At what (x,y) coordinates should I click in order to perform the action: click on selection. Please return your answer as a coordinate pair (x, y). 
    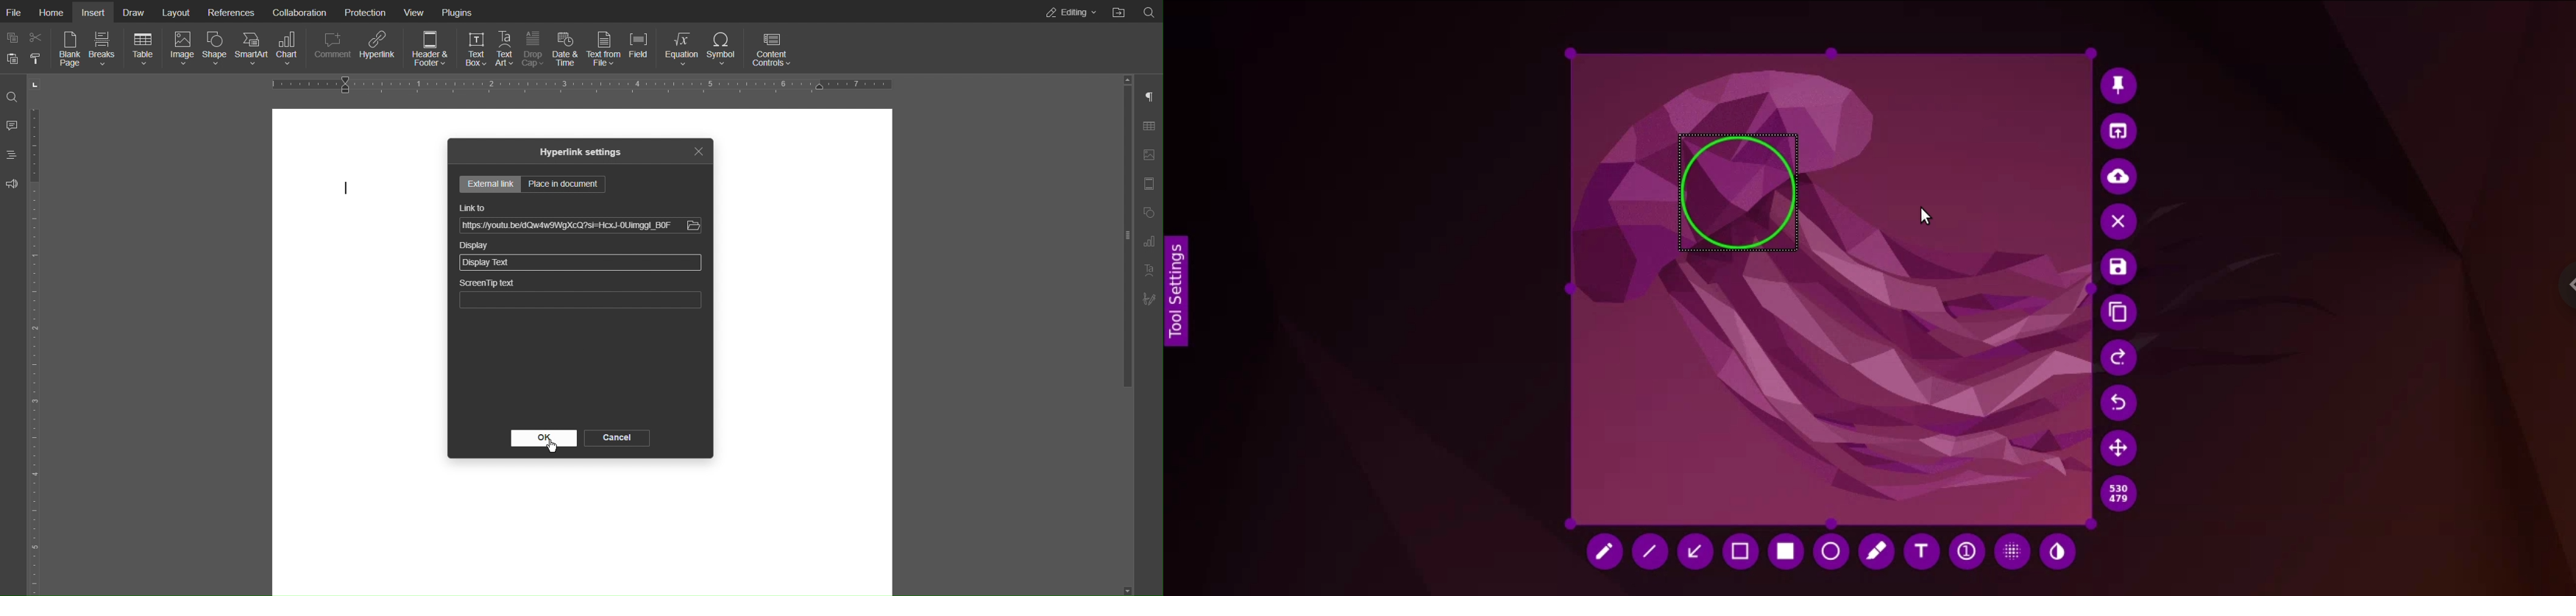
    Looking at the image, I should click on (1742, 550).